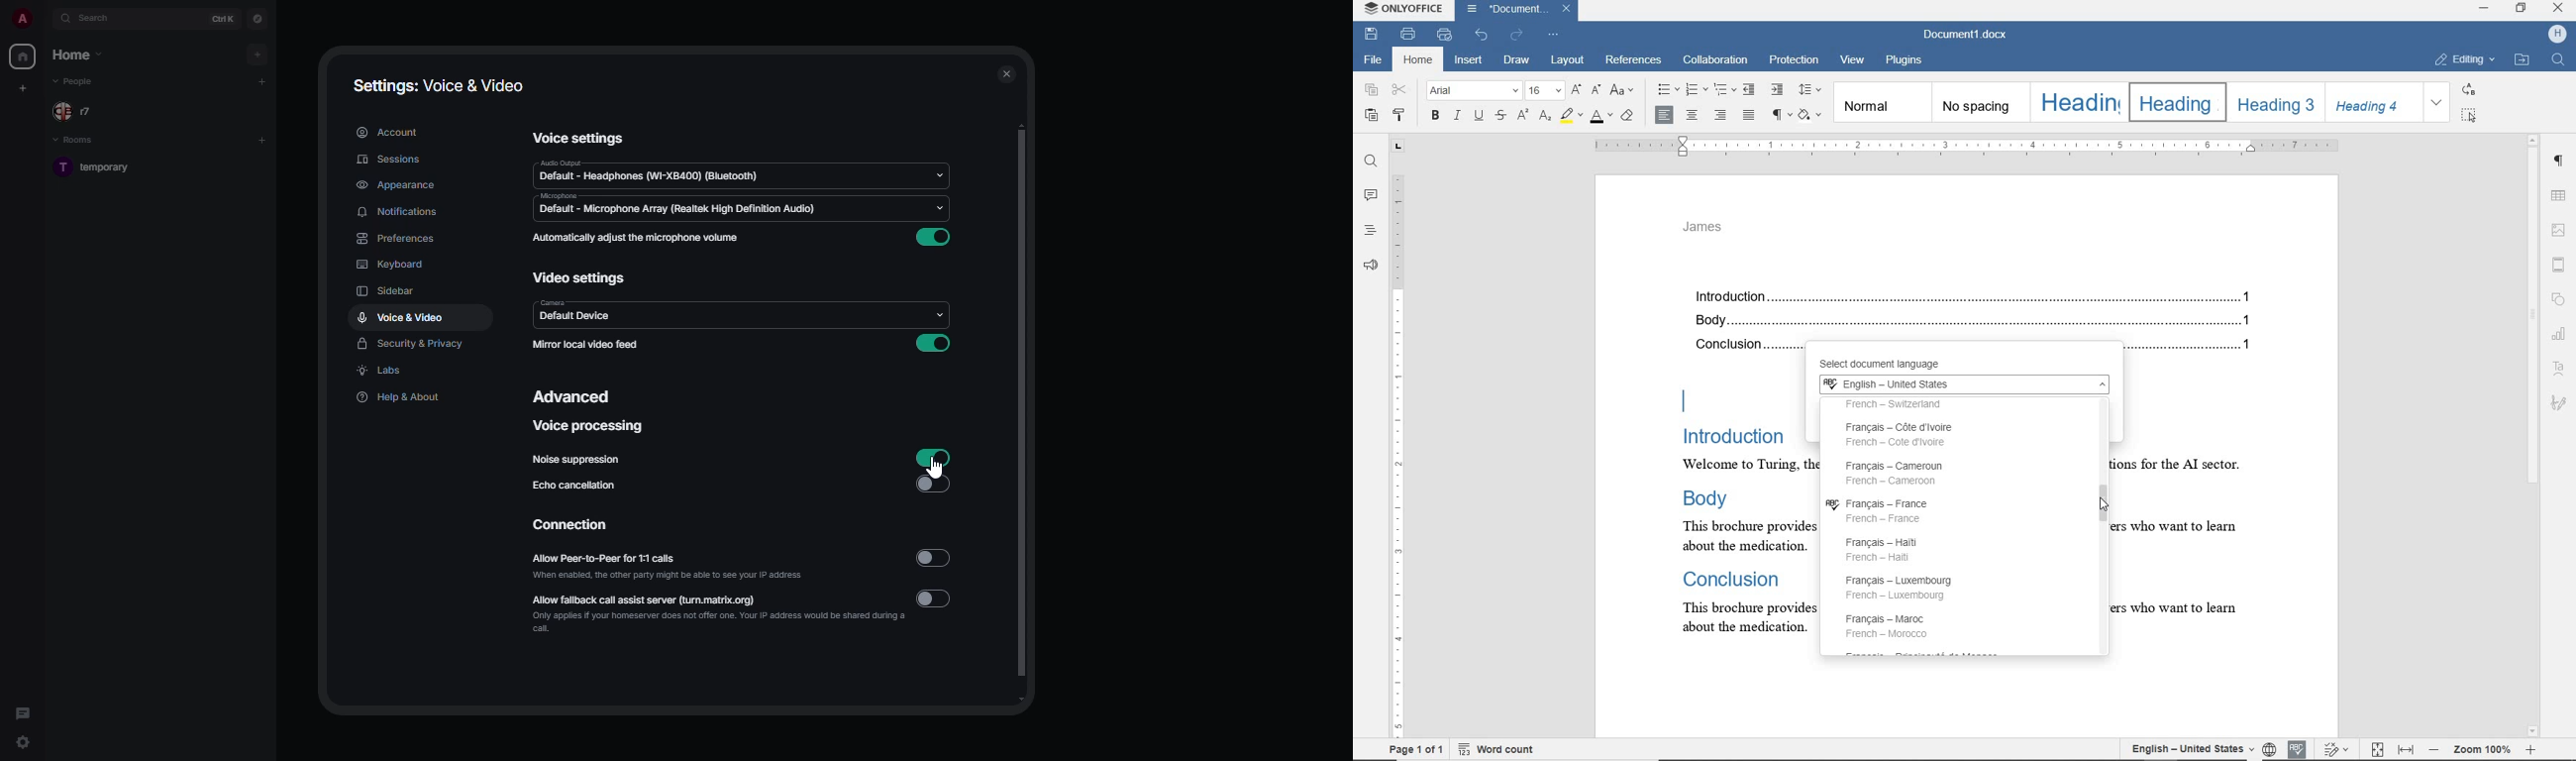 This screenshot has height=784, width=2576. What do you see at coordinates (264, 138) in the screenshot?
I see `add` at bounding box center [264, 138].